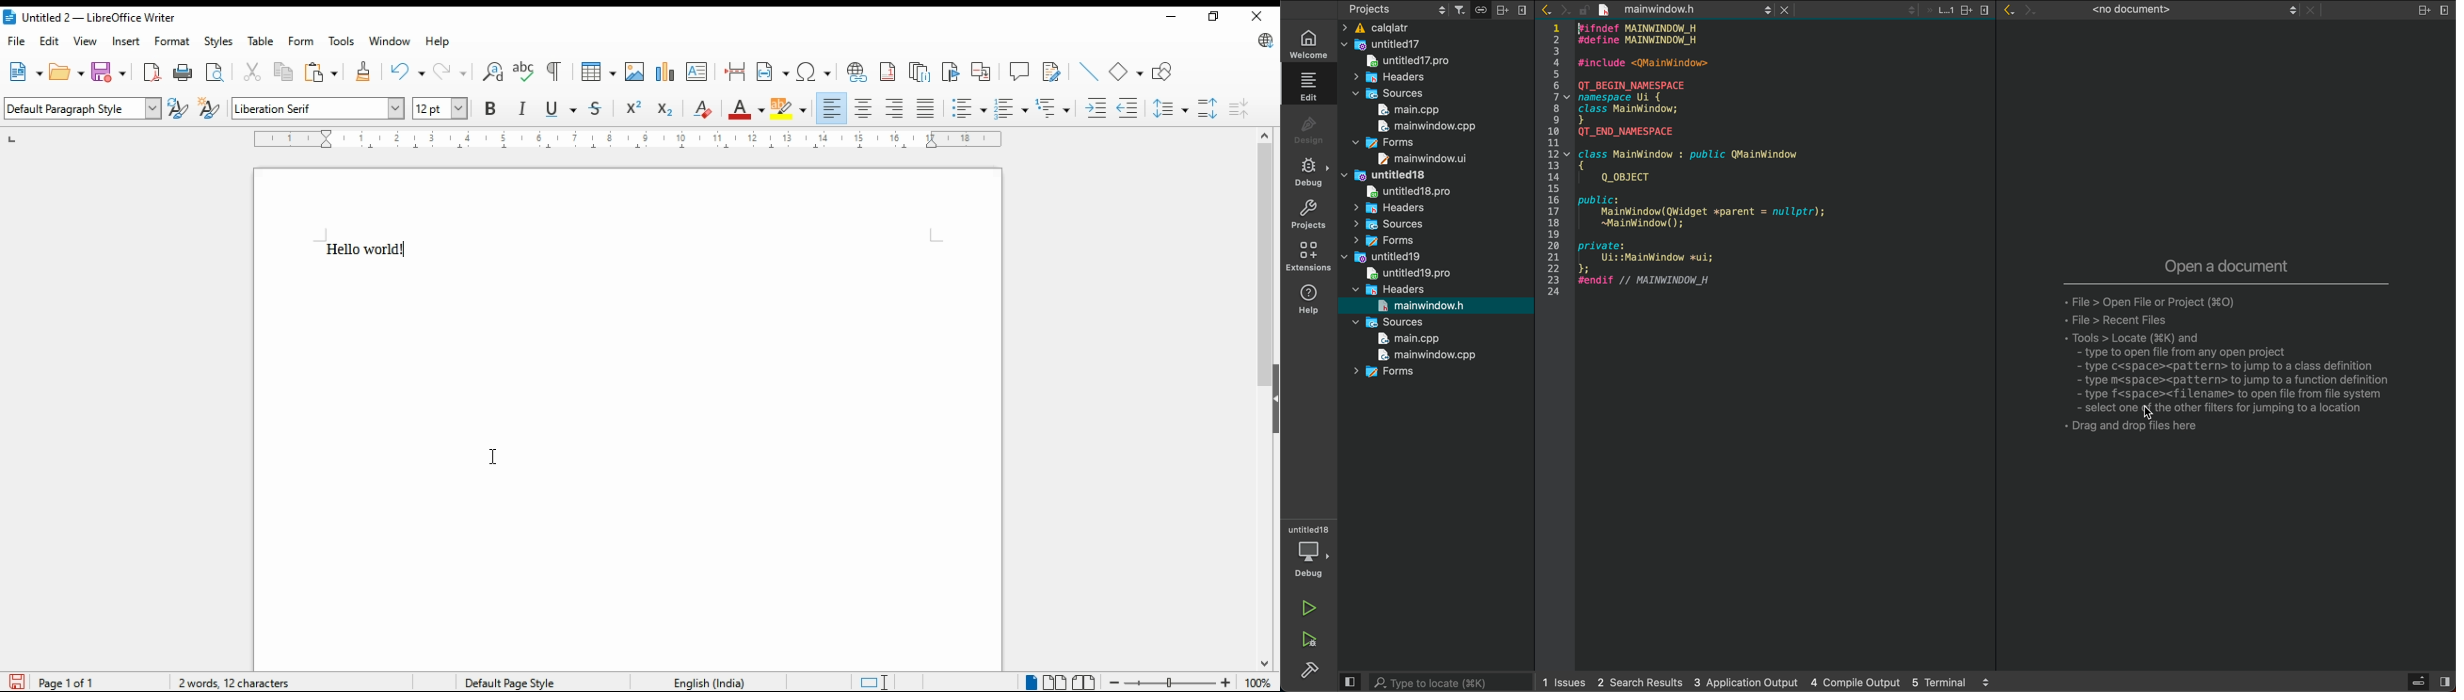 This screenshot has height=700, width=2464. What do you see at coordinates (1053, 682) in the screenshot?
I see `multi page view` at bounding box center [1053, 682].